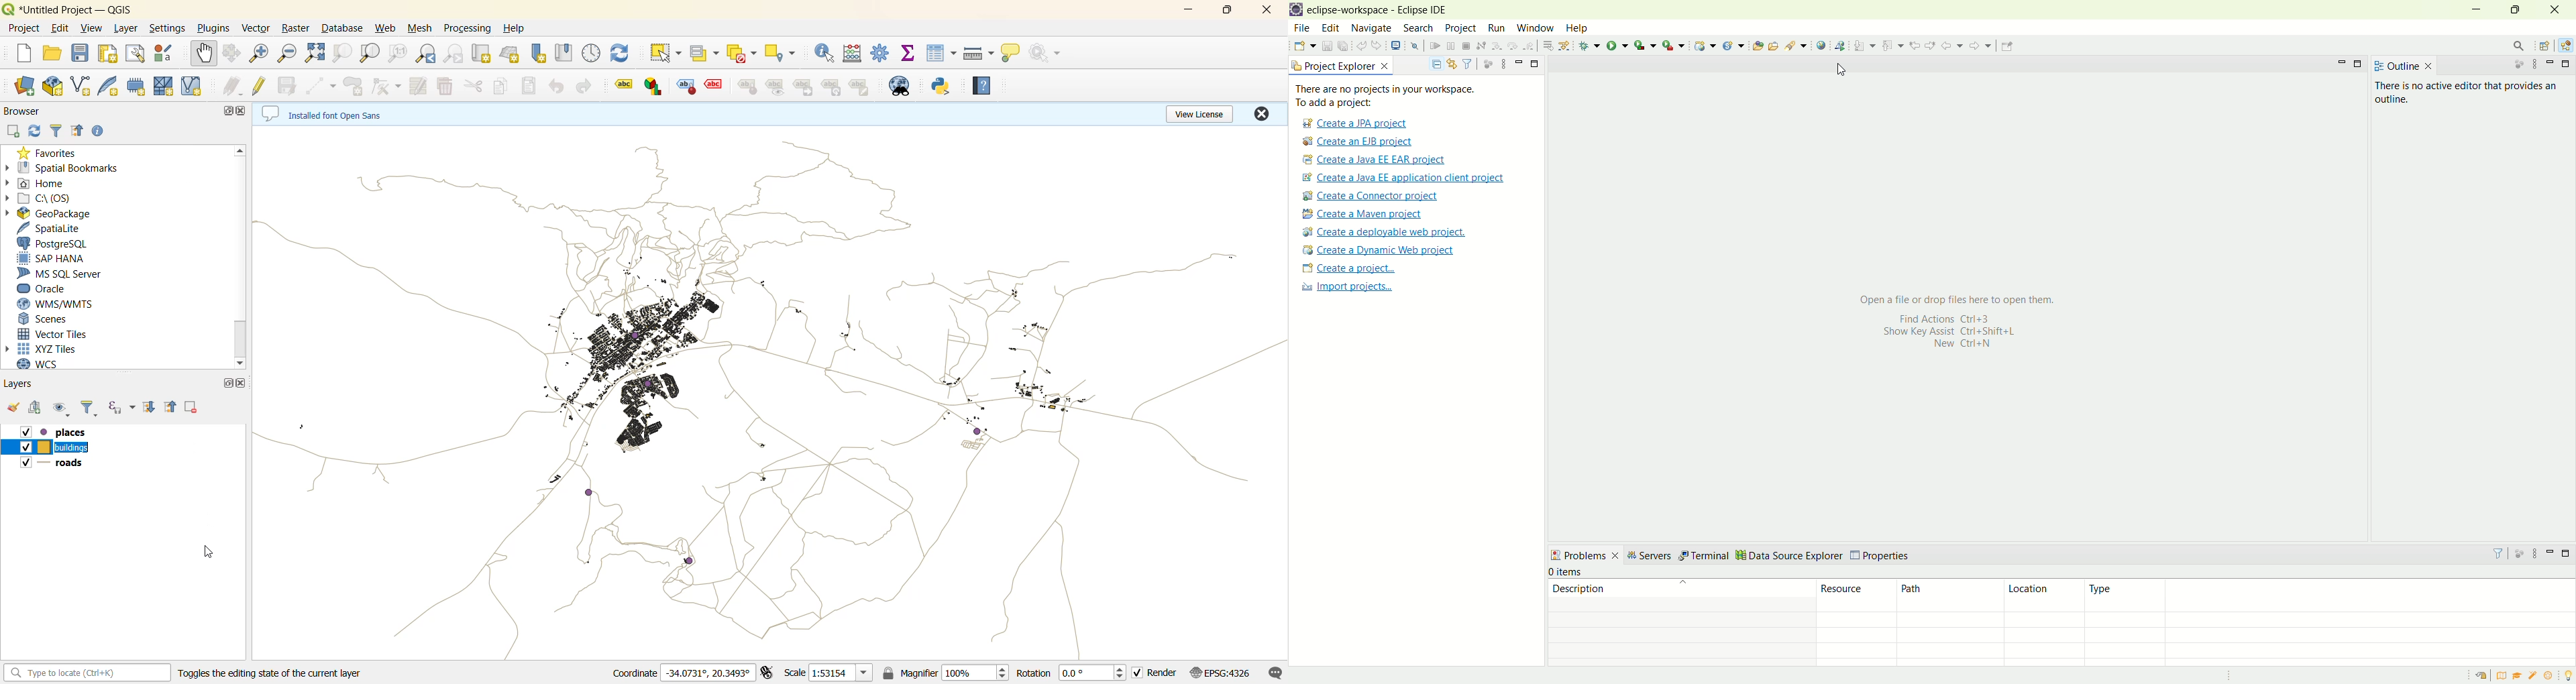 The height and width of the screenshot is (700, 2576). Describe the element at coordinates (45, 200) in the screenshot. I see `c\:os` at that location.